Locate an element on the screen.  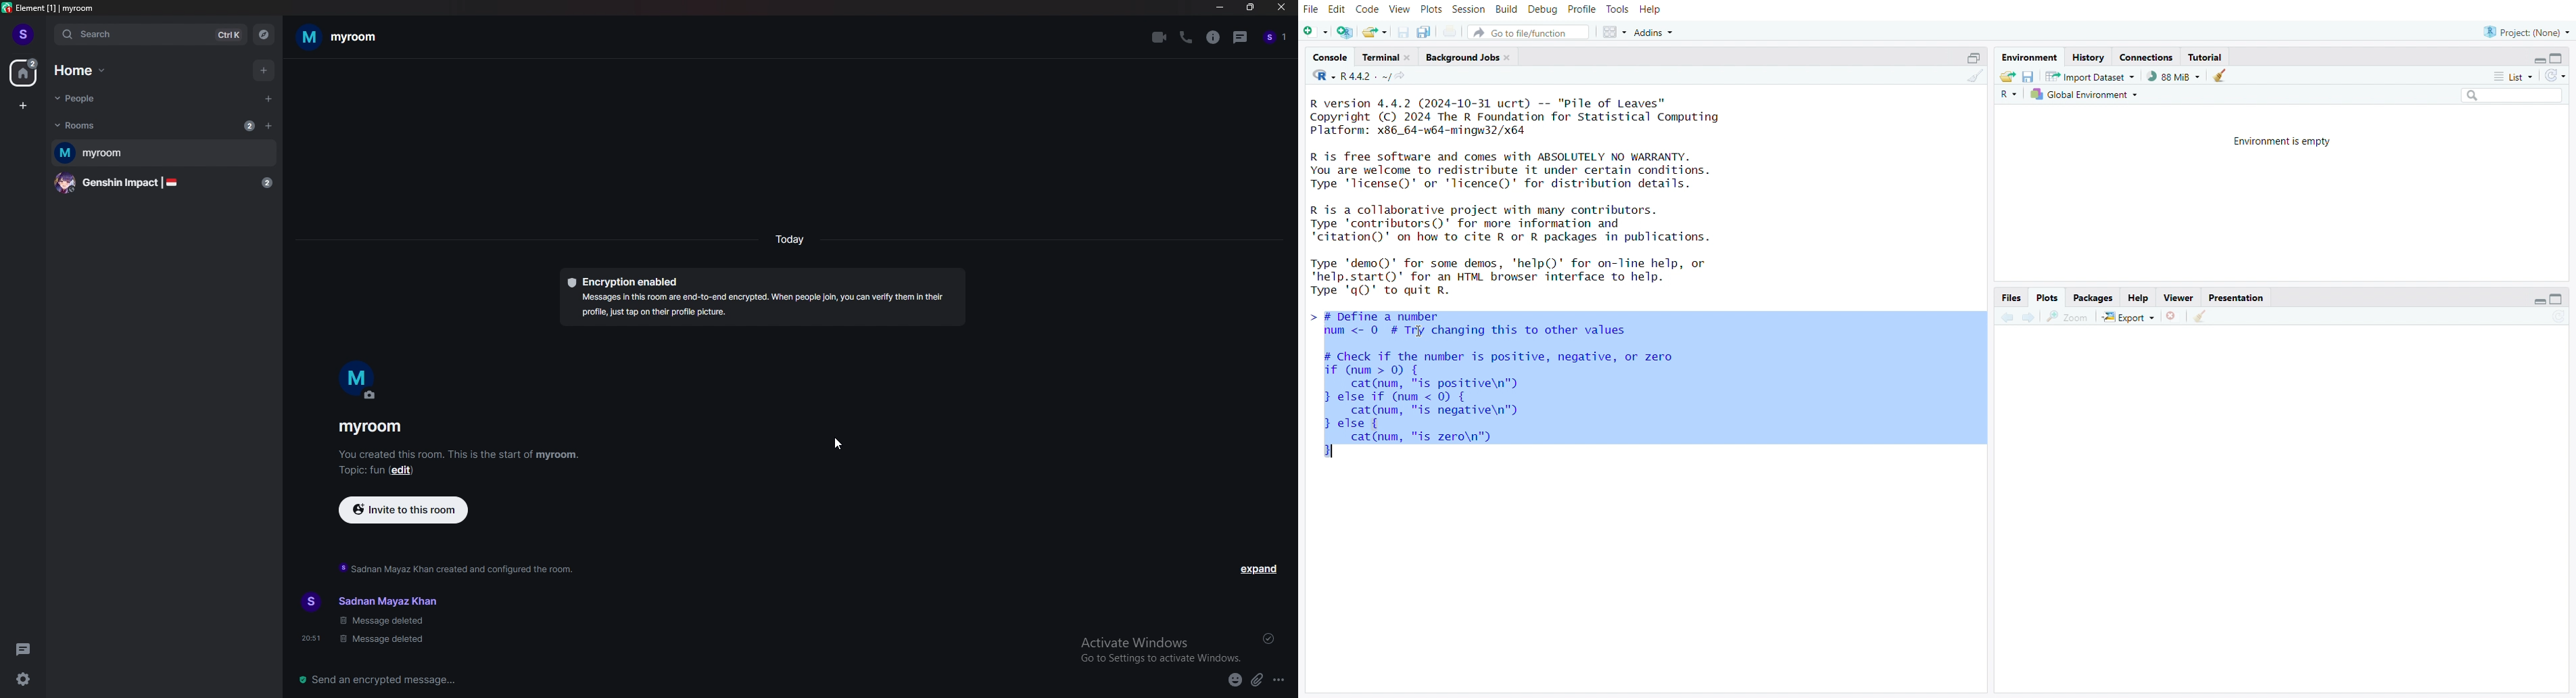
terminal is located at coordinates (1388, 57).